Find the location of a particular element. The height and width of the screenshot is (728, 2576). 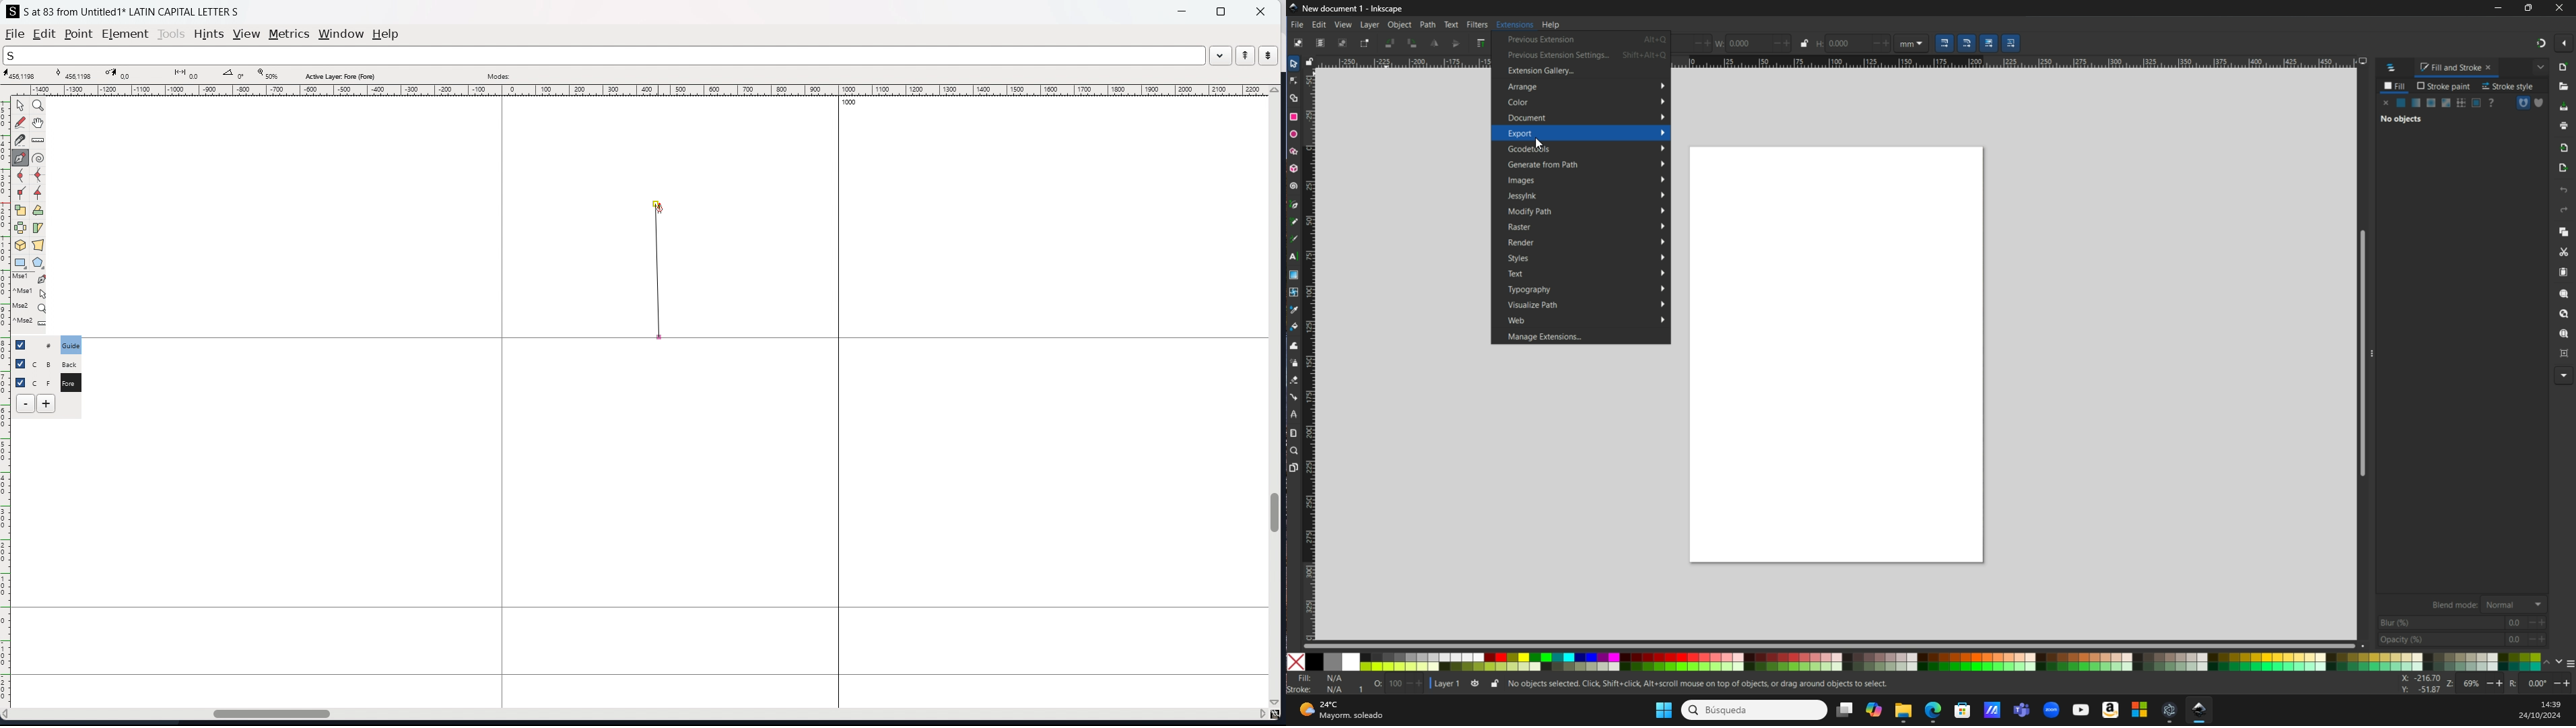

File is located at coordinates (1834, 357).